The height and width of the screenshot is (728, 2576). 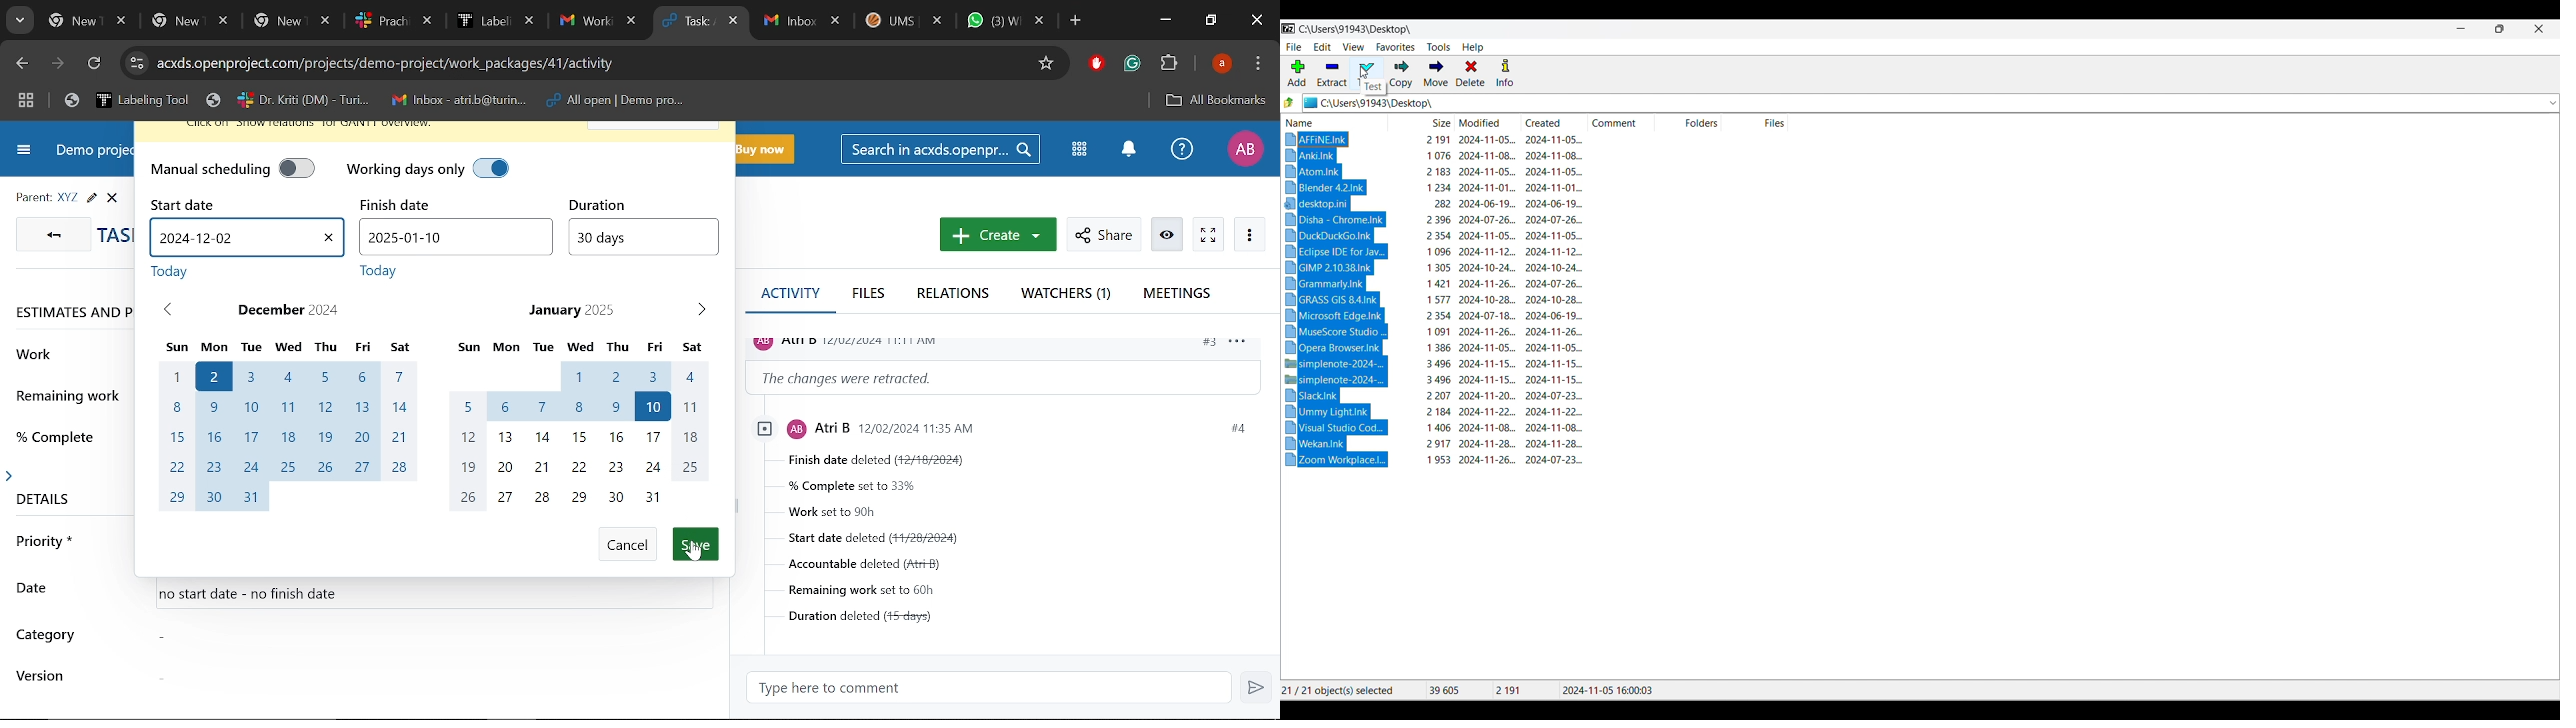 I want to click on today, so click(x=381, y=269).